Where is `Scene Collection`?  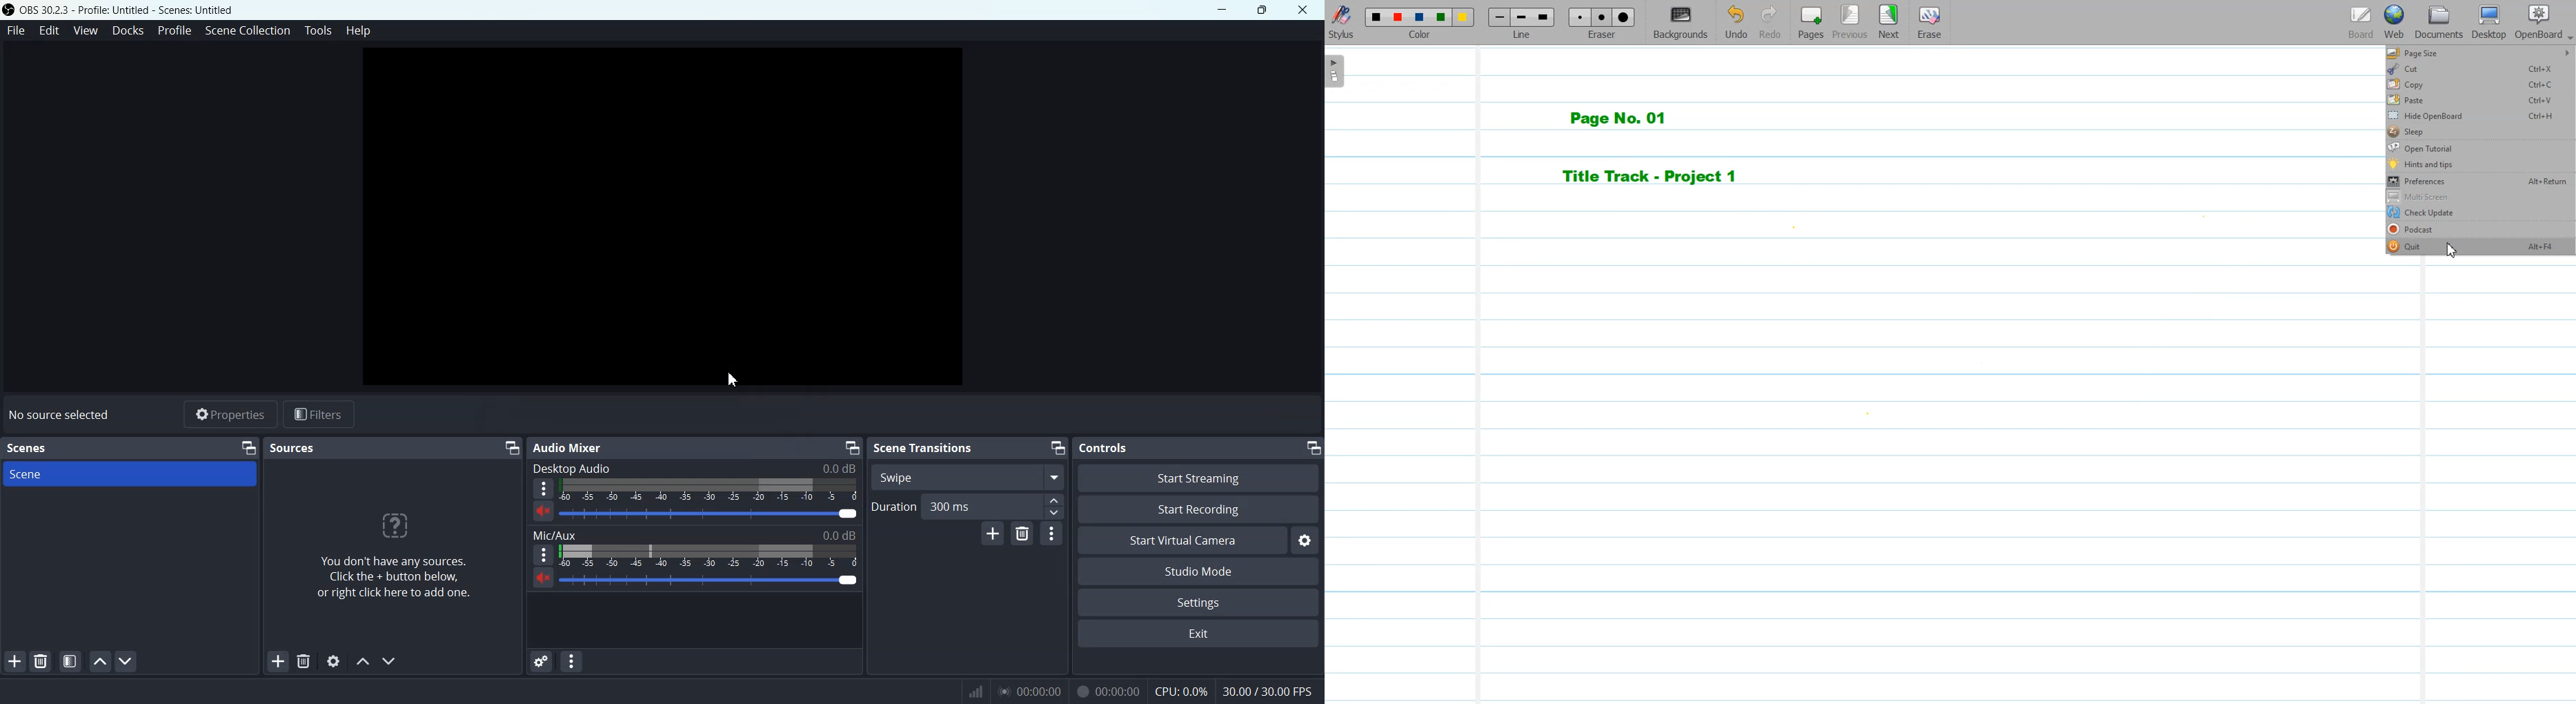 Scene Collection is located at coordinates (248, 31).